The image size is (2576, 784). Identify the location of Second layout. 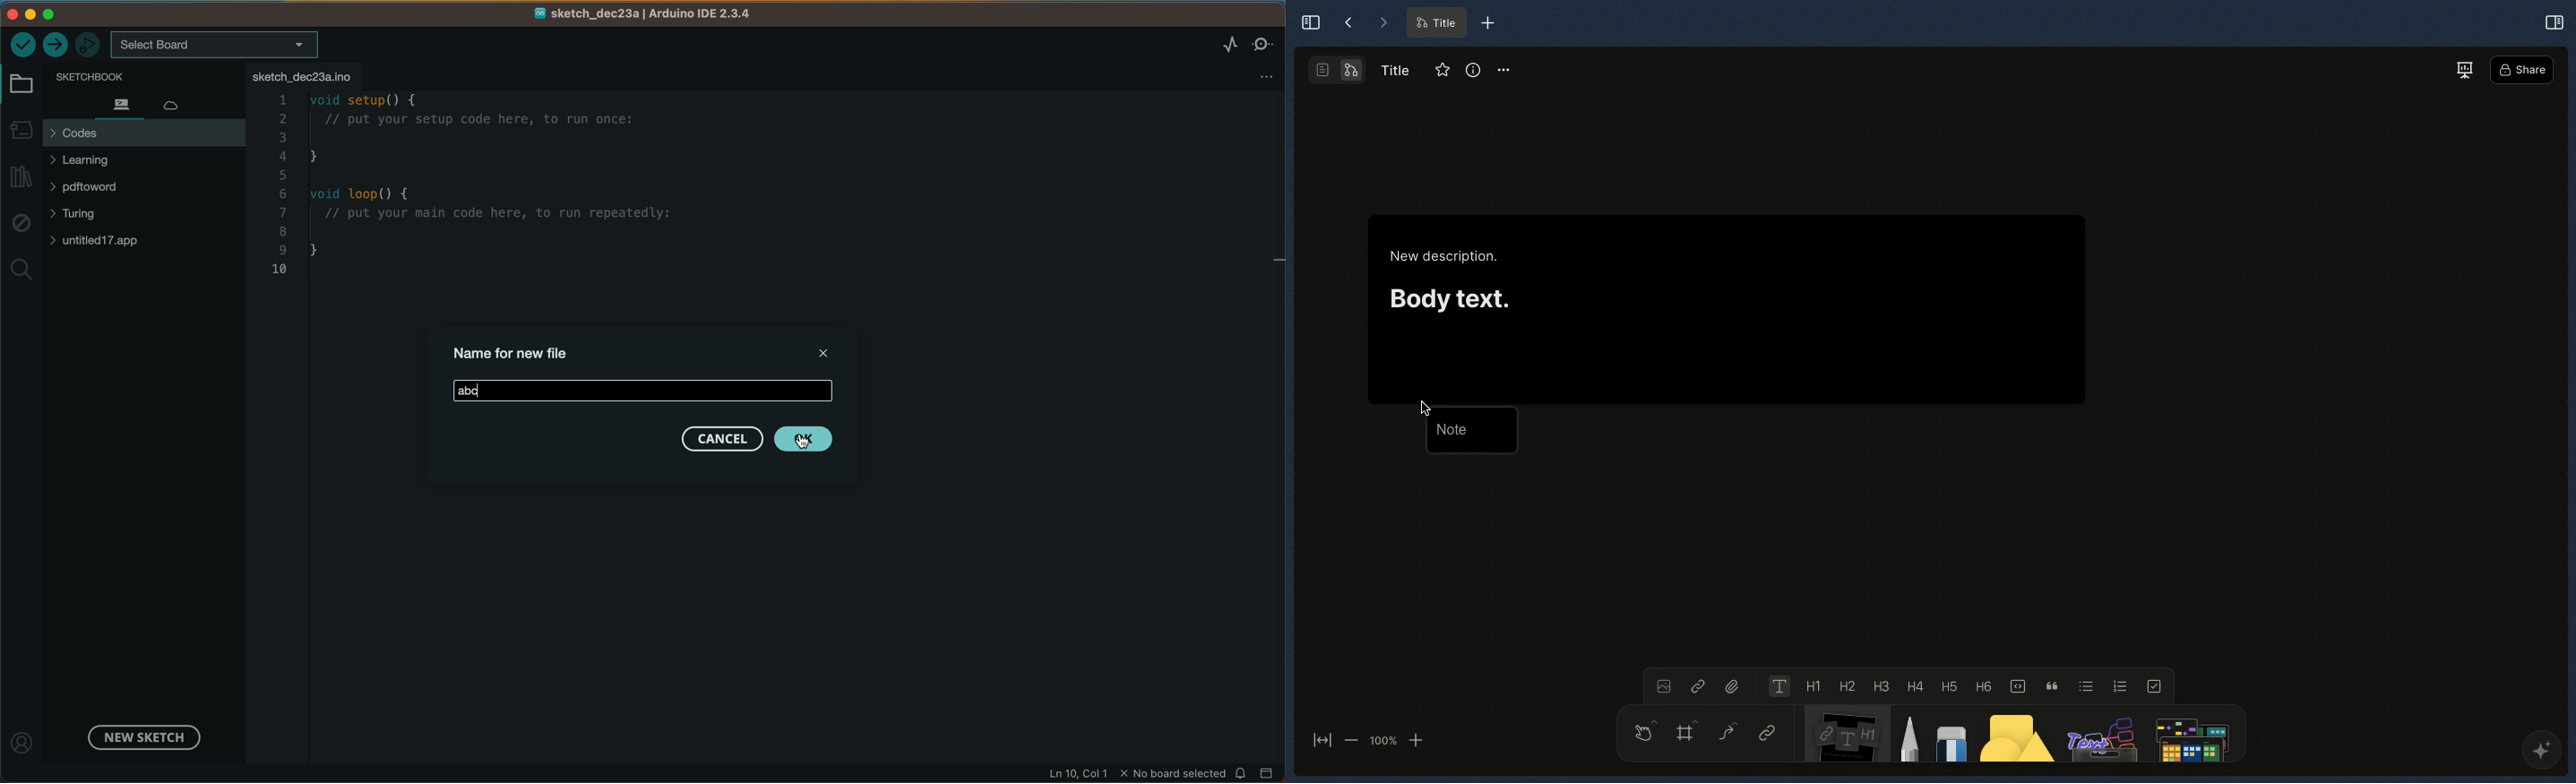
(1339, 70).